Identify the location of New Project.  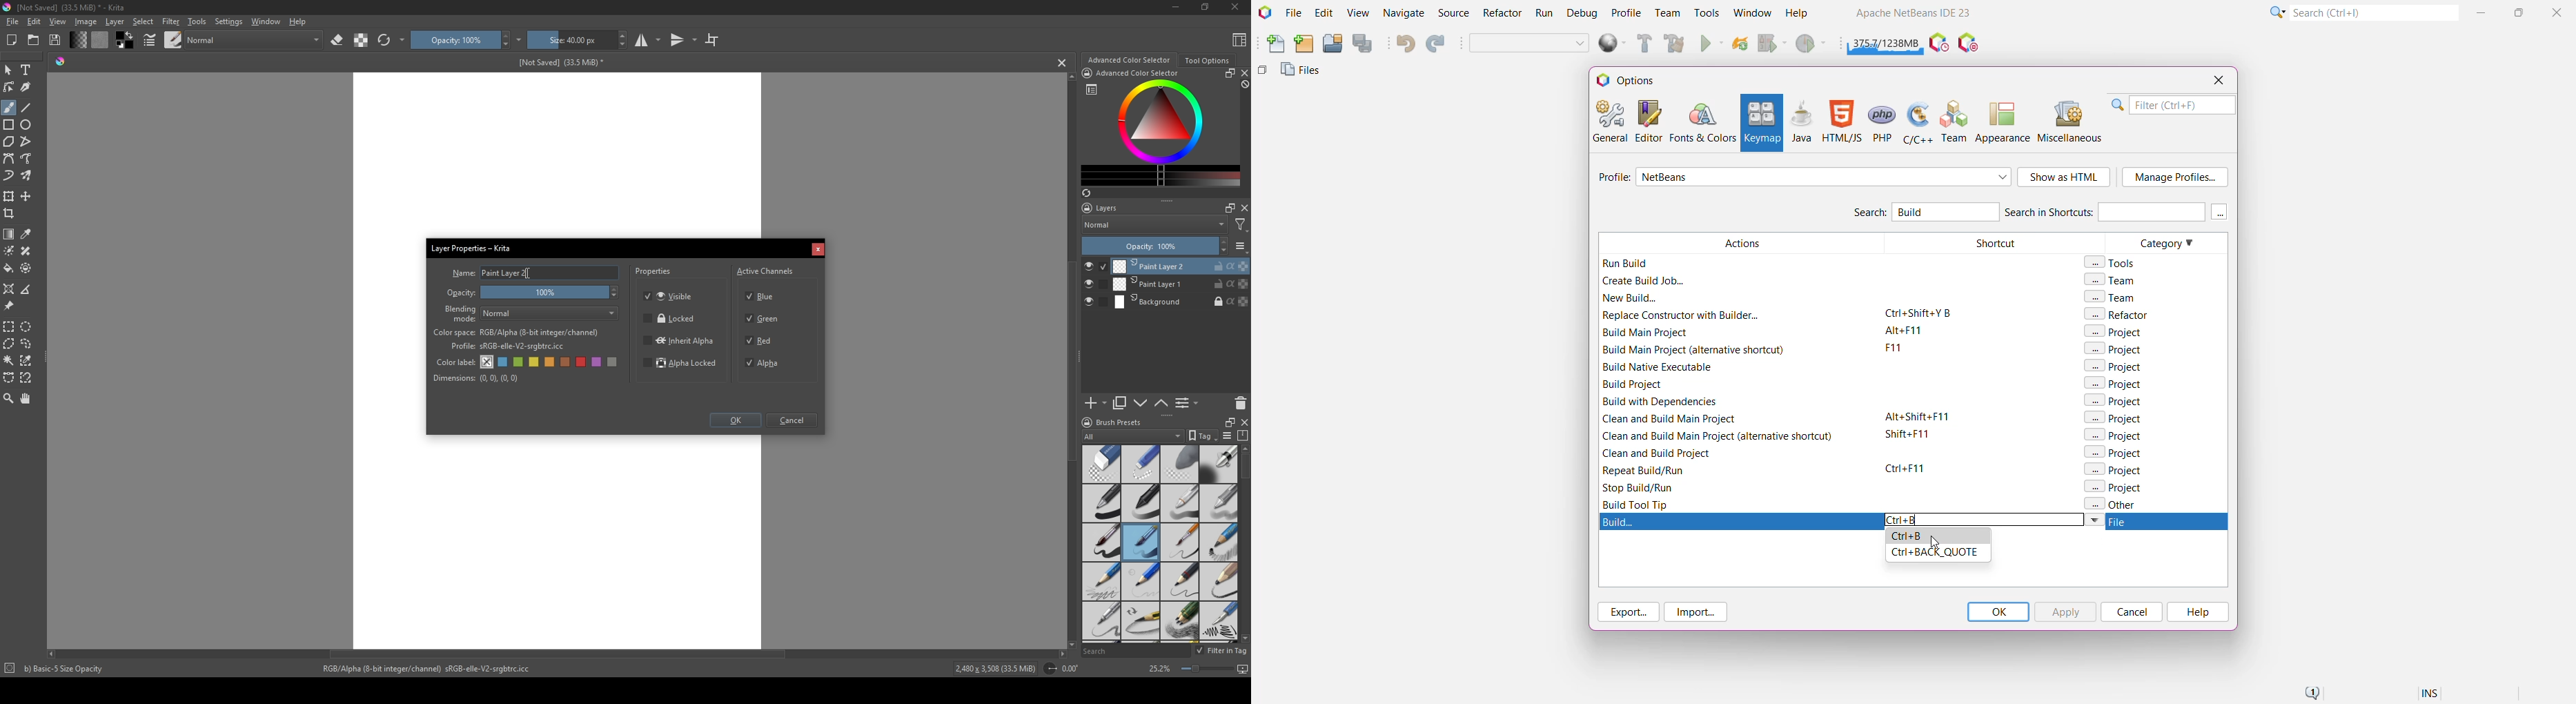
(1304, 44).